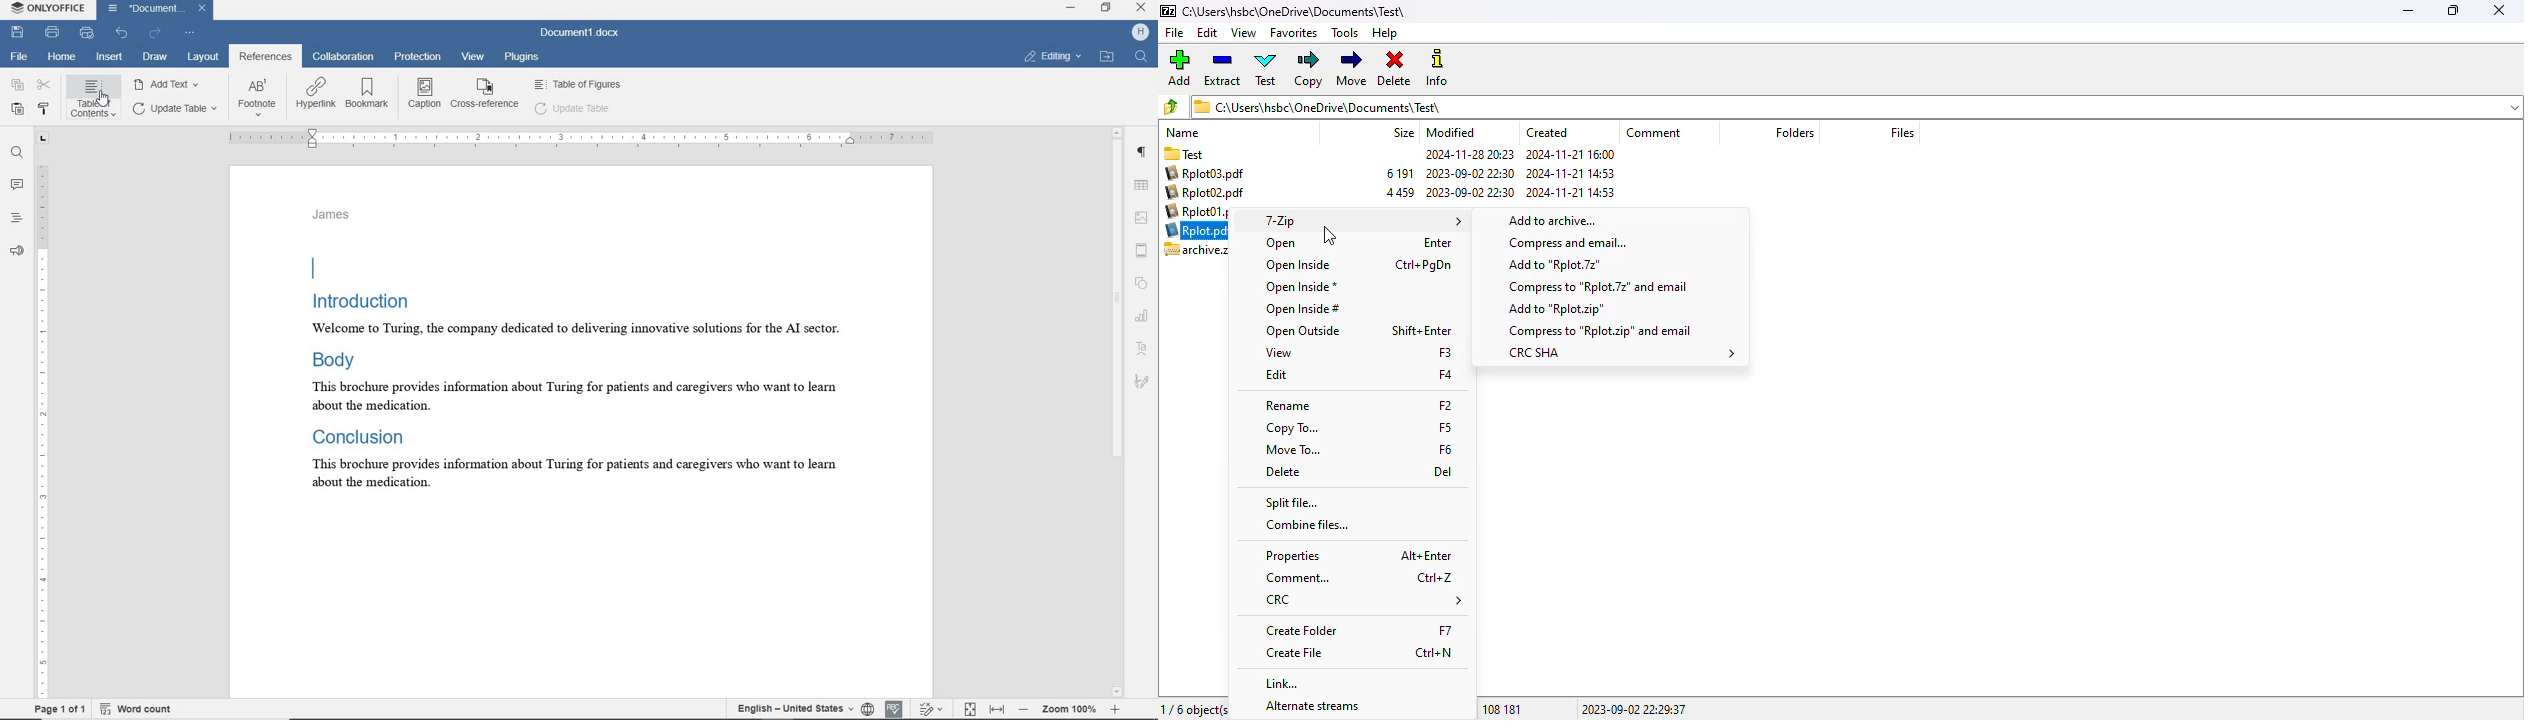 This screenshot has width=2548, height=728. I want to click on open inside*, so click(1302, 287).